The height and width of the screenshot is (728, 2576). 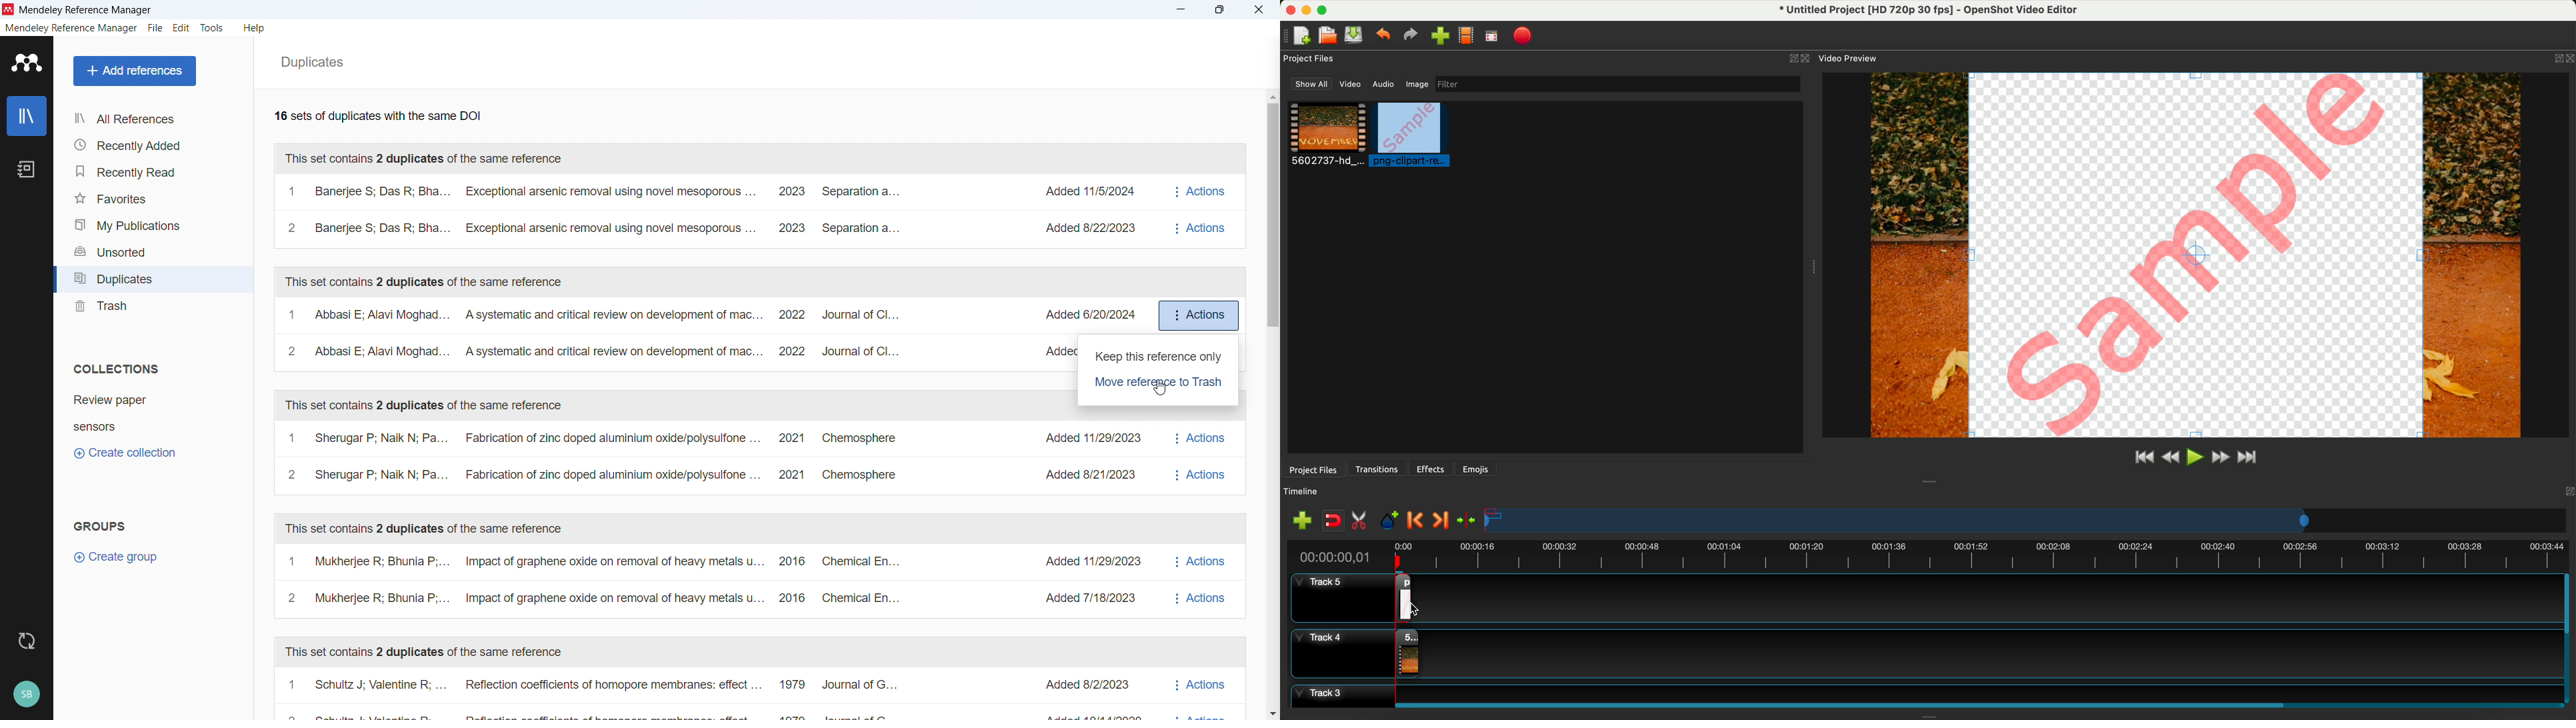 I want to click on , so click(x=2567, y=490).